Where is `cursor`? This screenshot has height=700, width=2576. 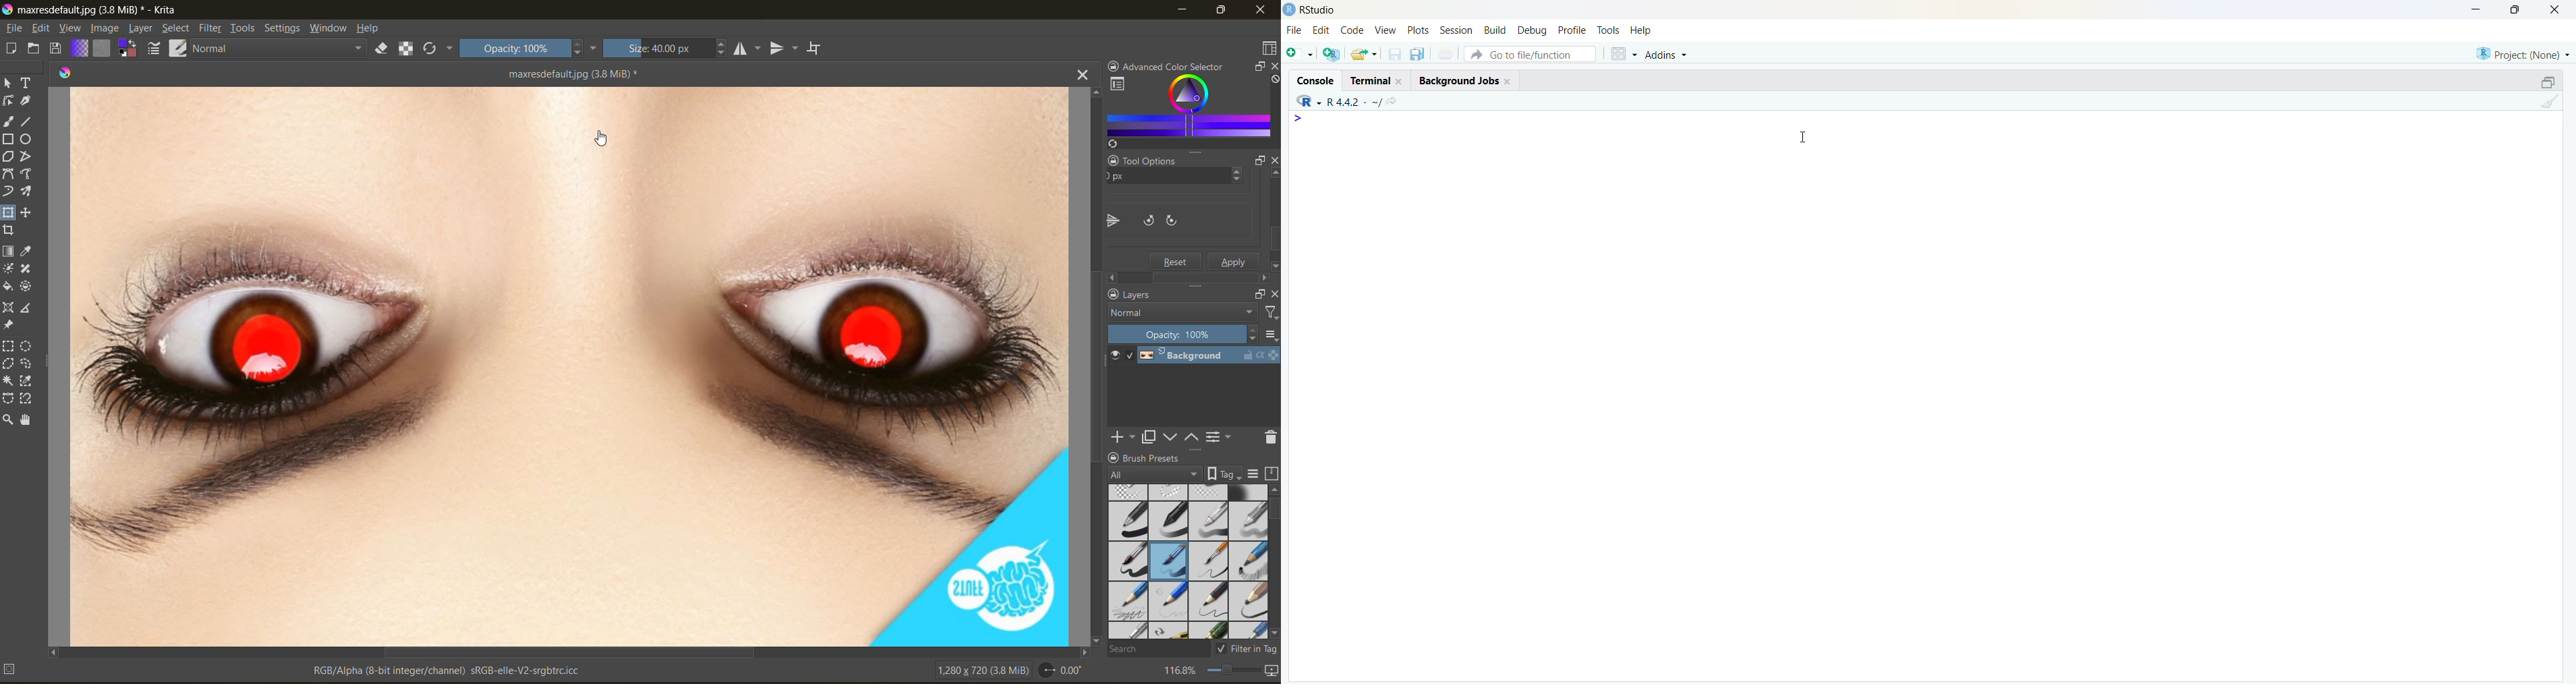 cursor is located at coordinates (1803, 138).